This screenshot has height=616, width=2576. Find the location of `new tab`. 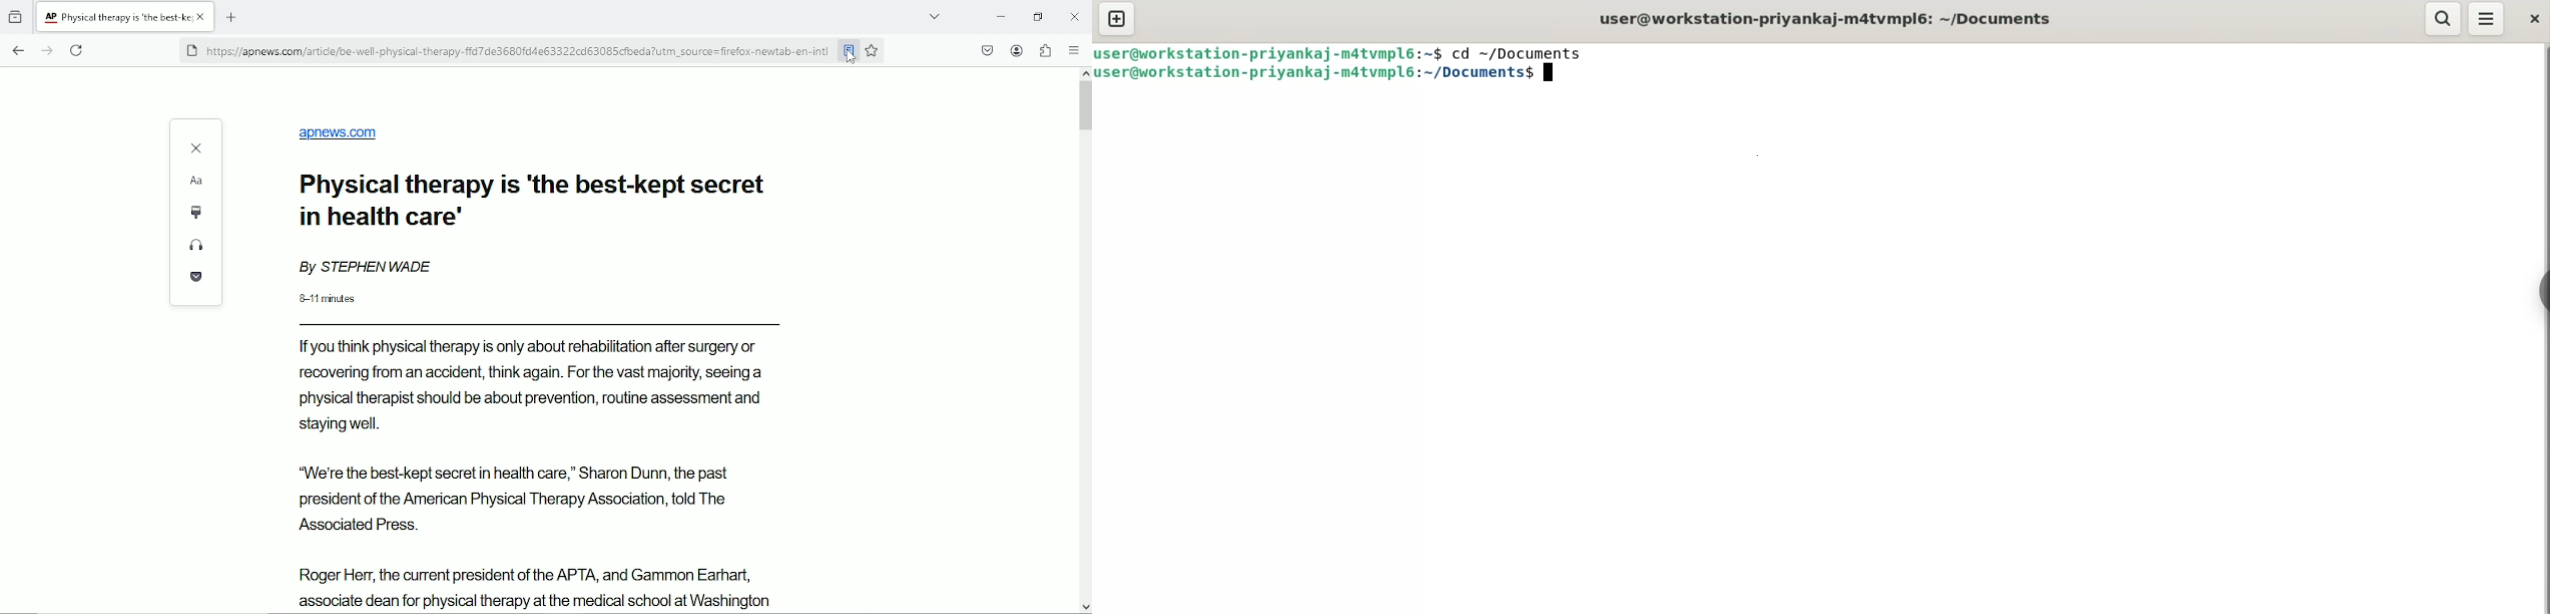

new tab is located at coordinates (1117, 20).